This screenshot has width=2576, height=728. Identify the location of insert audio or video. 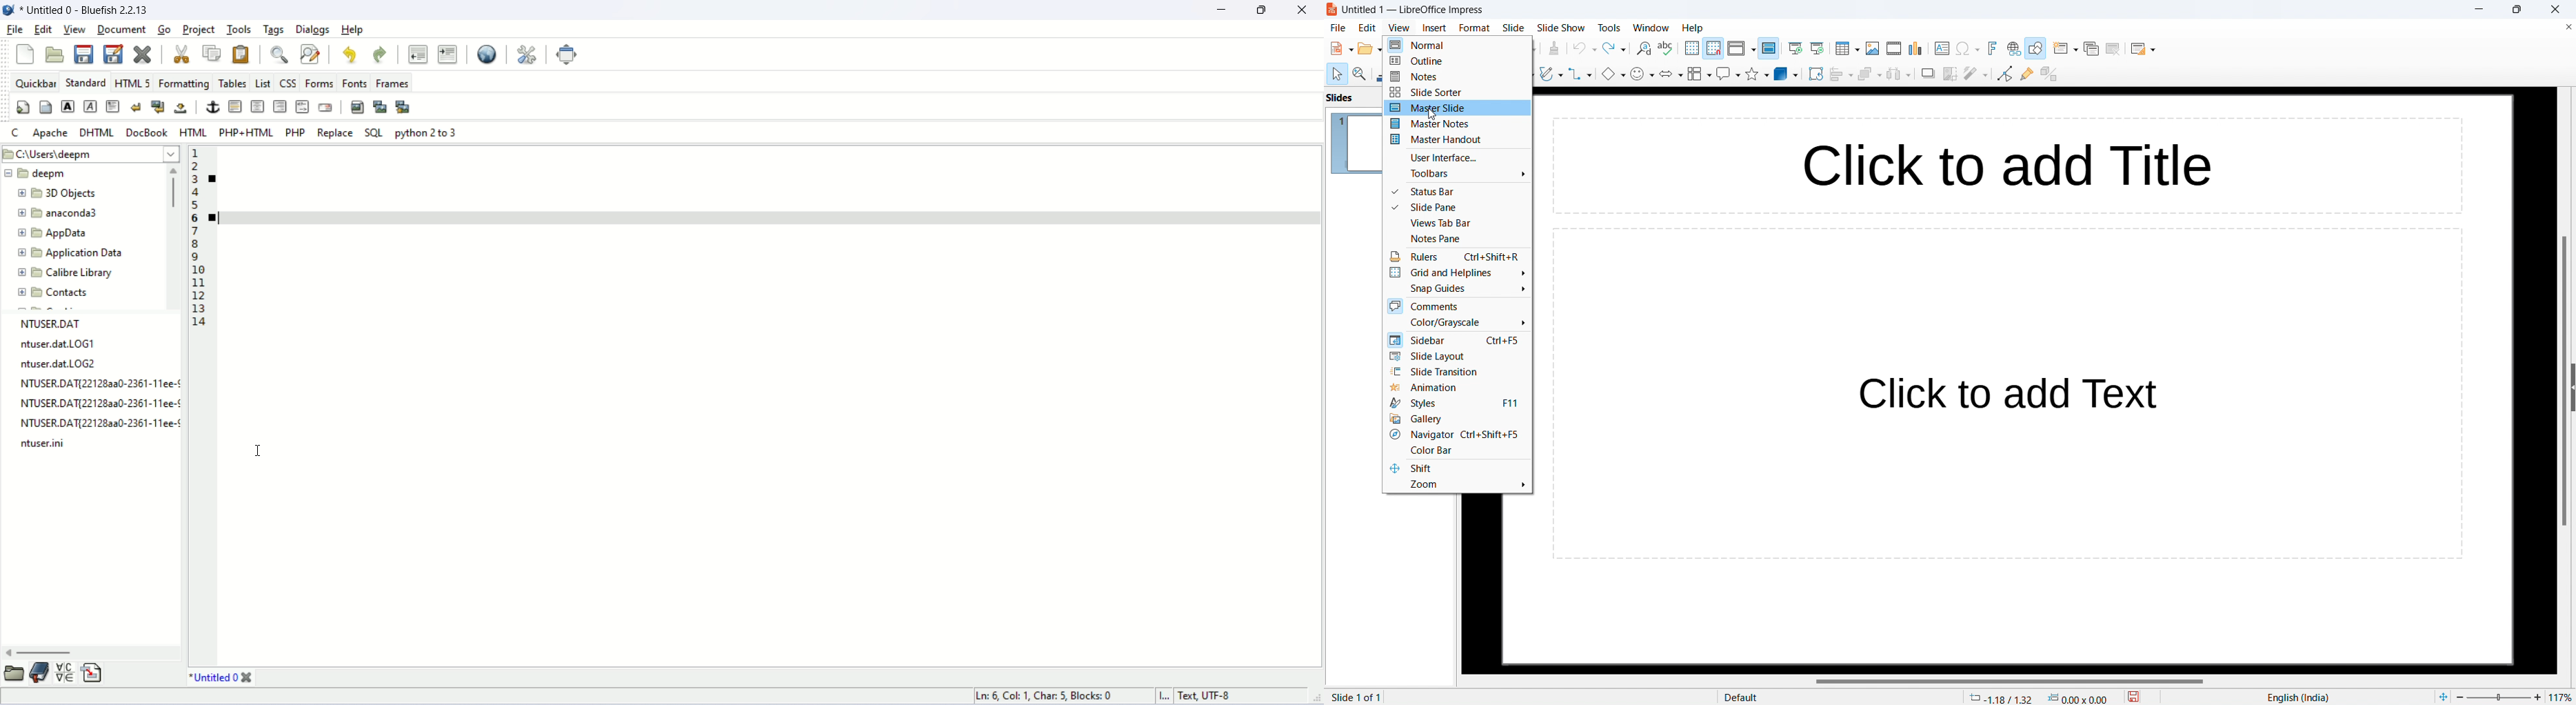
(1895, 49).